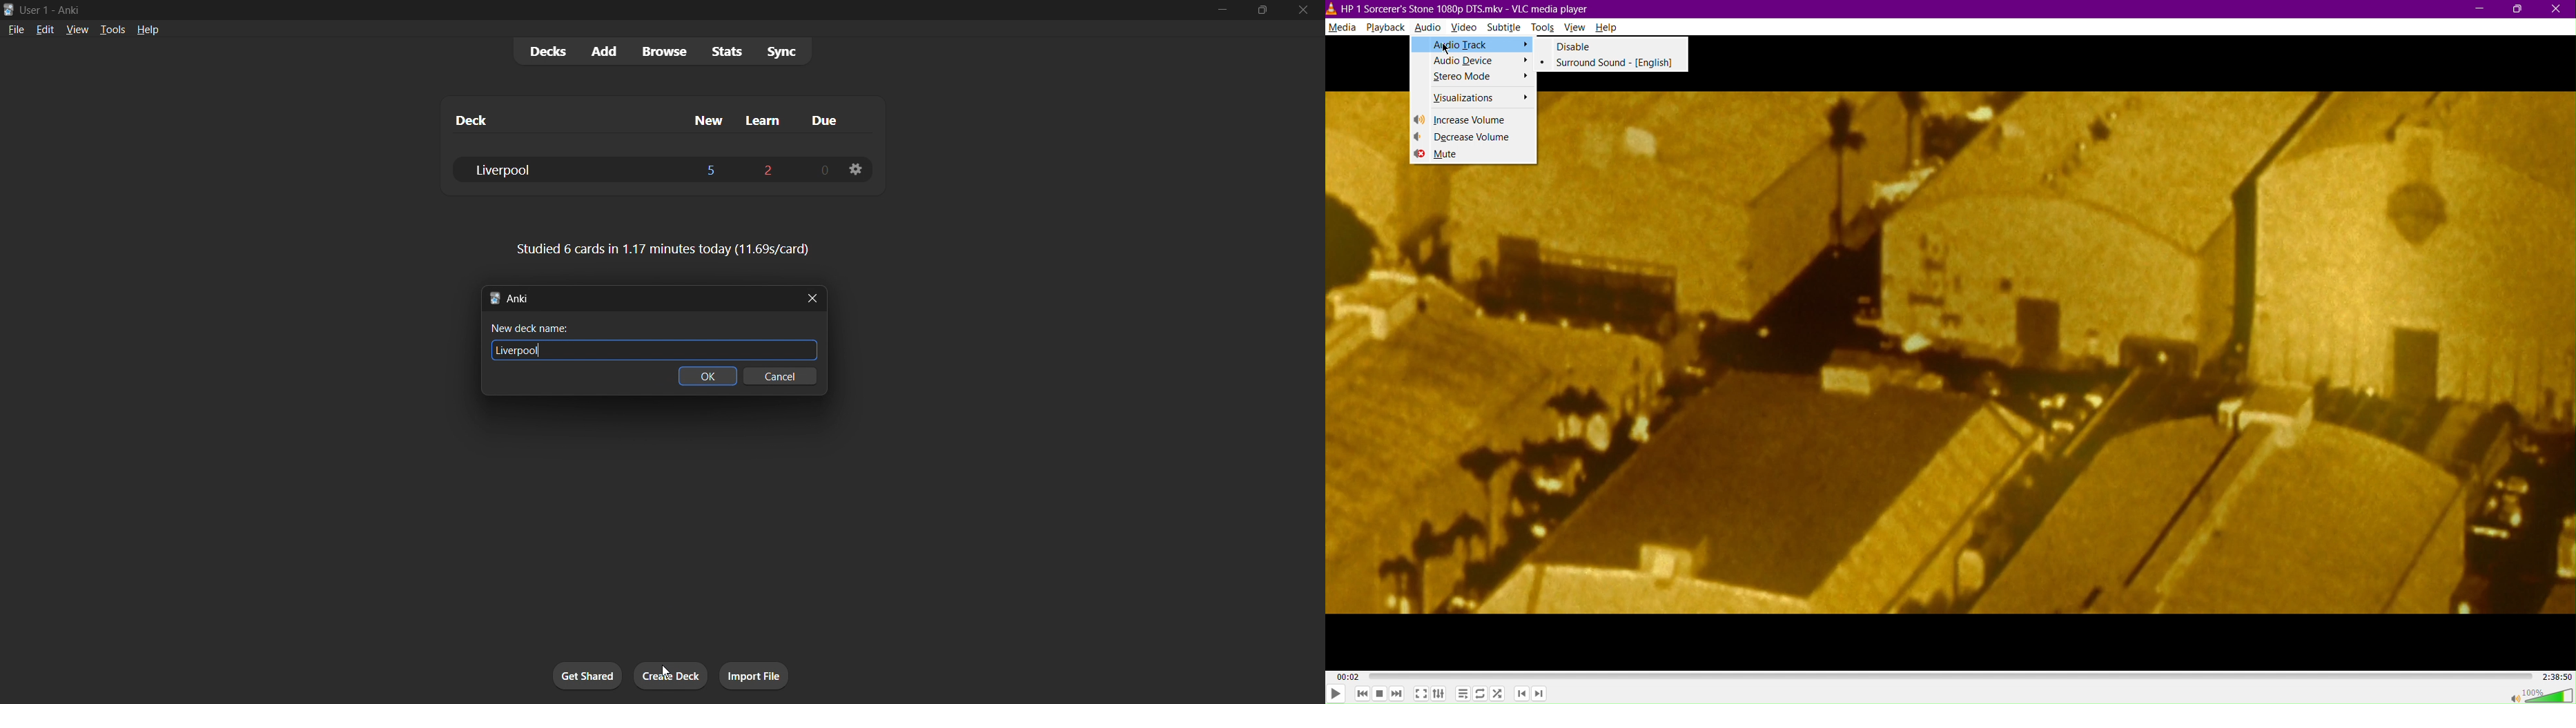  Describe the element at coordinates (585, 10) in the screenshot. I see `title bar` at that location.